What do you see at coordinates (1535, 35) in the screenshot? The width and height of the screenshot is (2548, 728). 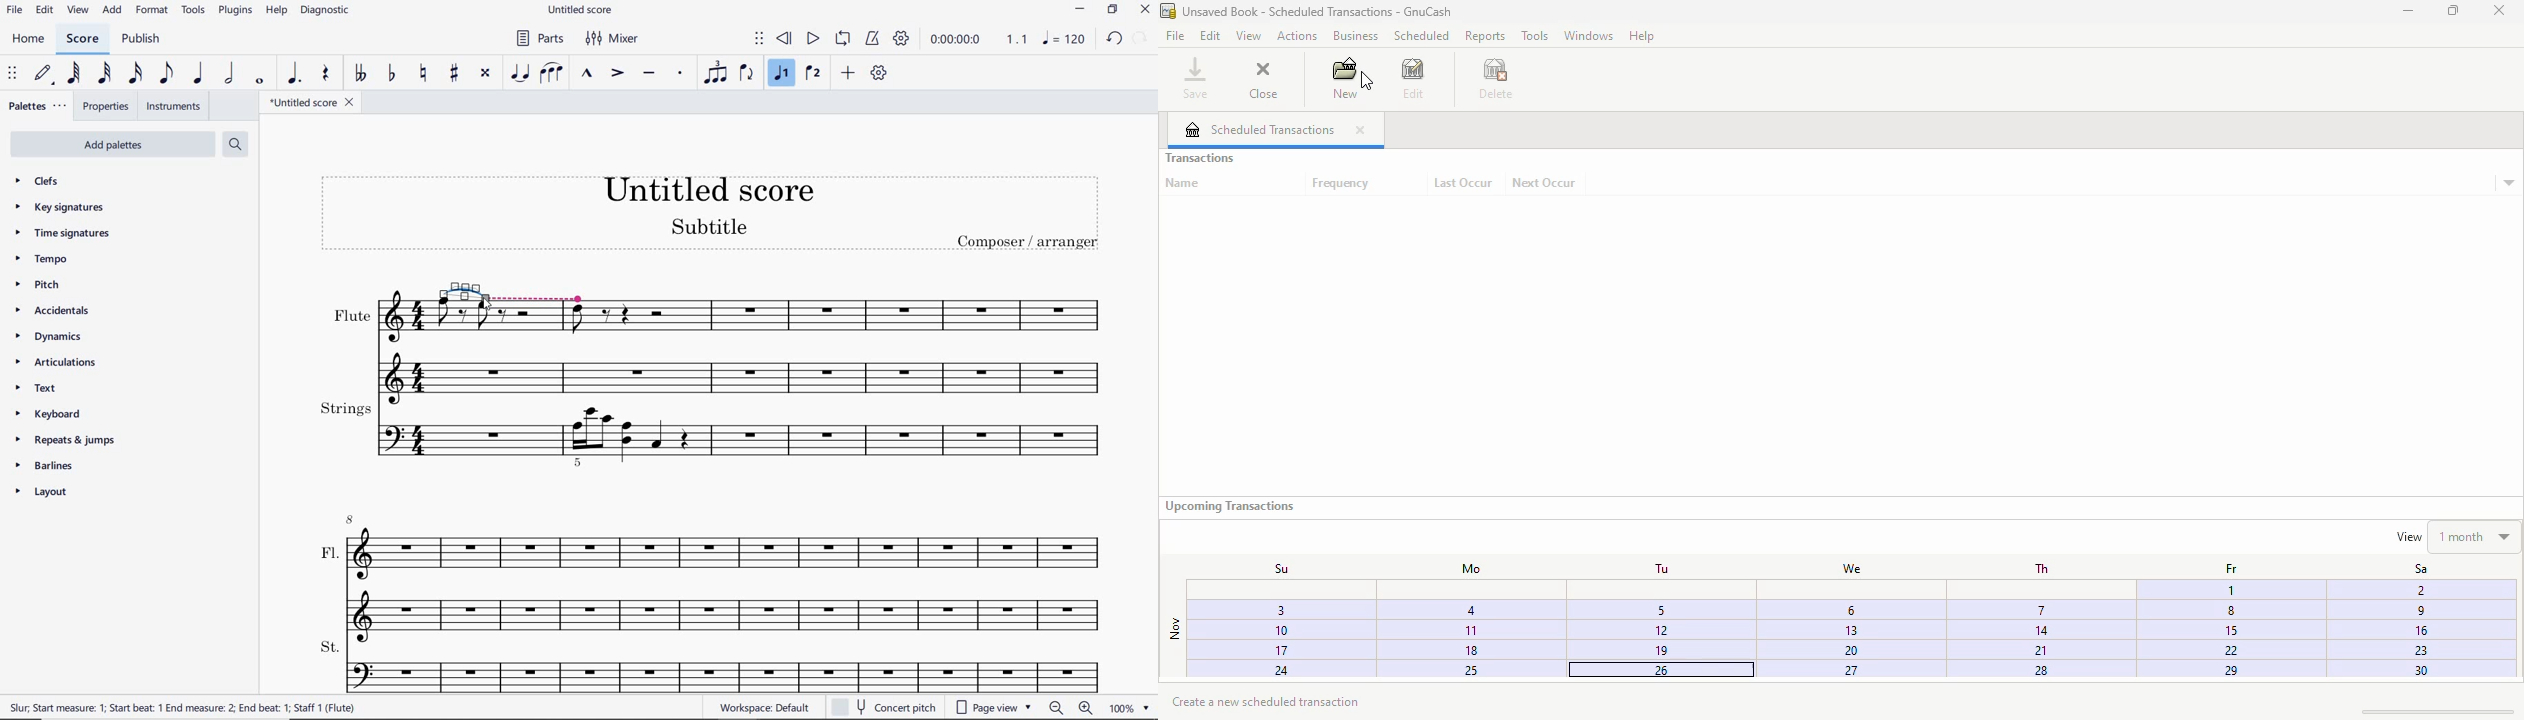 I see `tools` at bounding box center [1535, 35].